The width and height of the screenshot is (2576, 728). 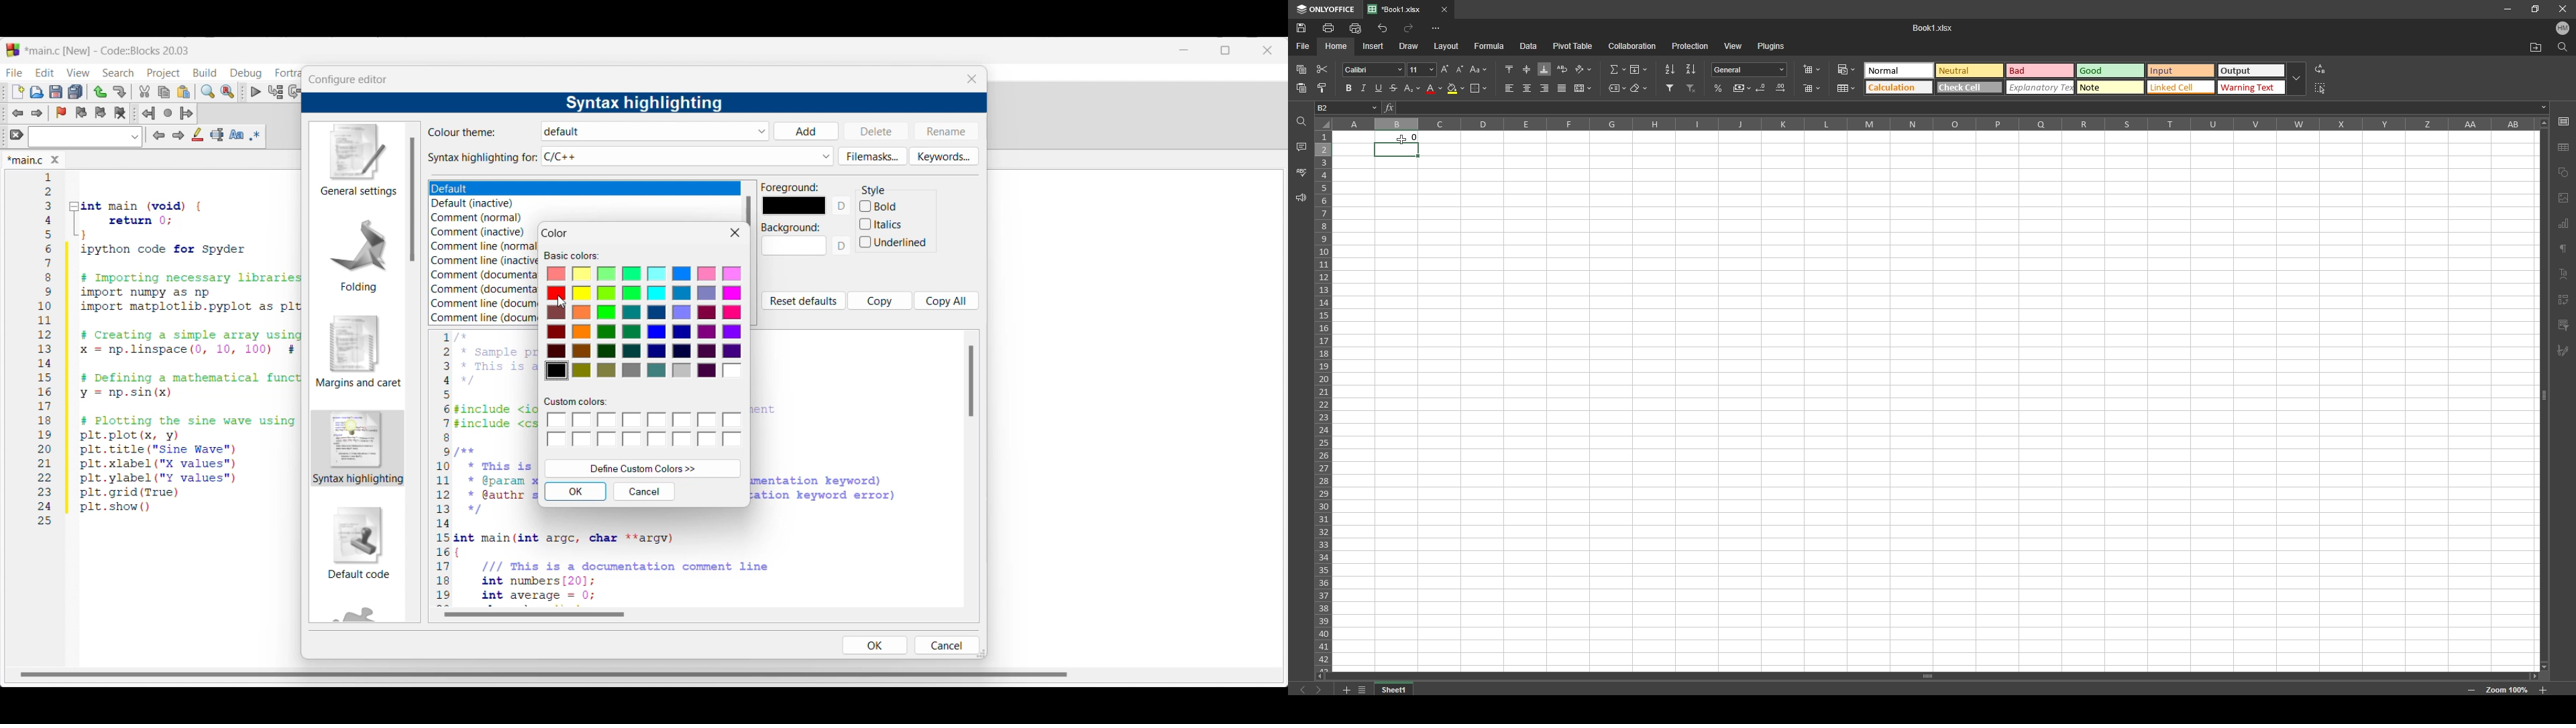 What do you see at coordinates (1741, 88) in the screenshot?
I see `comma style` at bounding box center [1741, 88].